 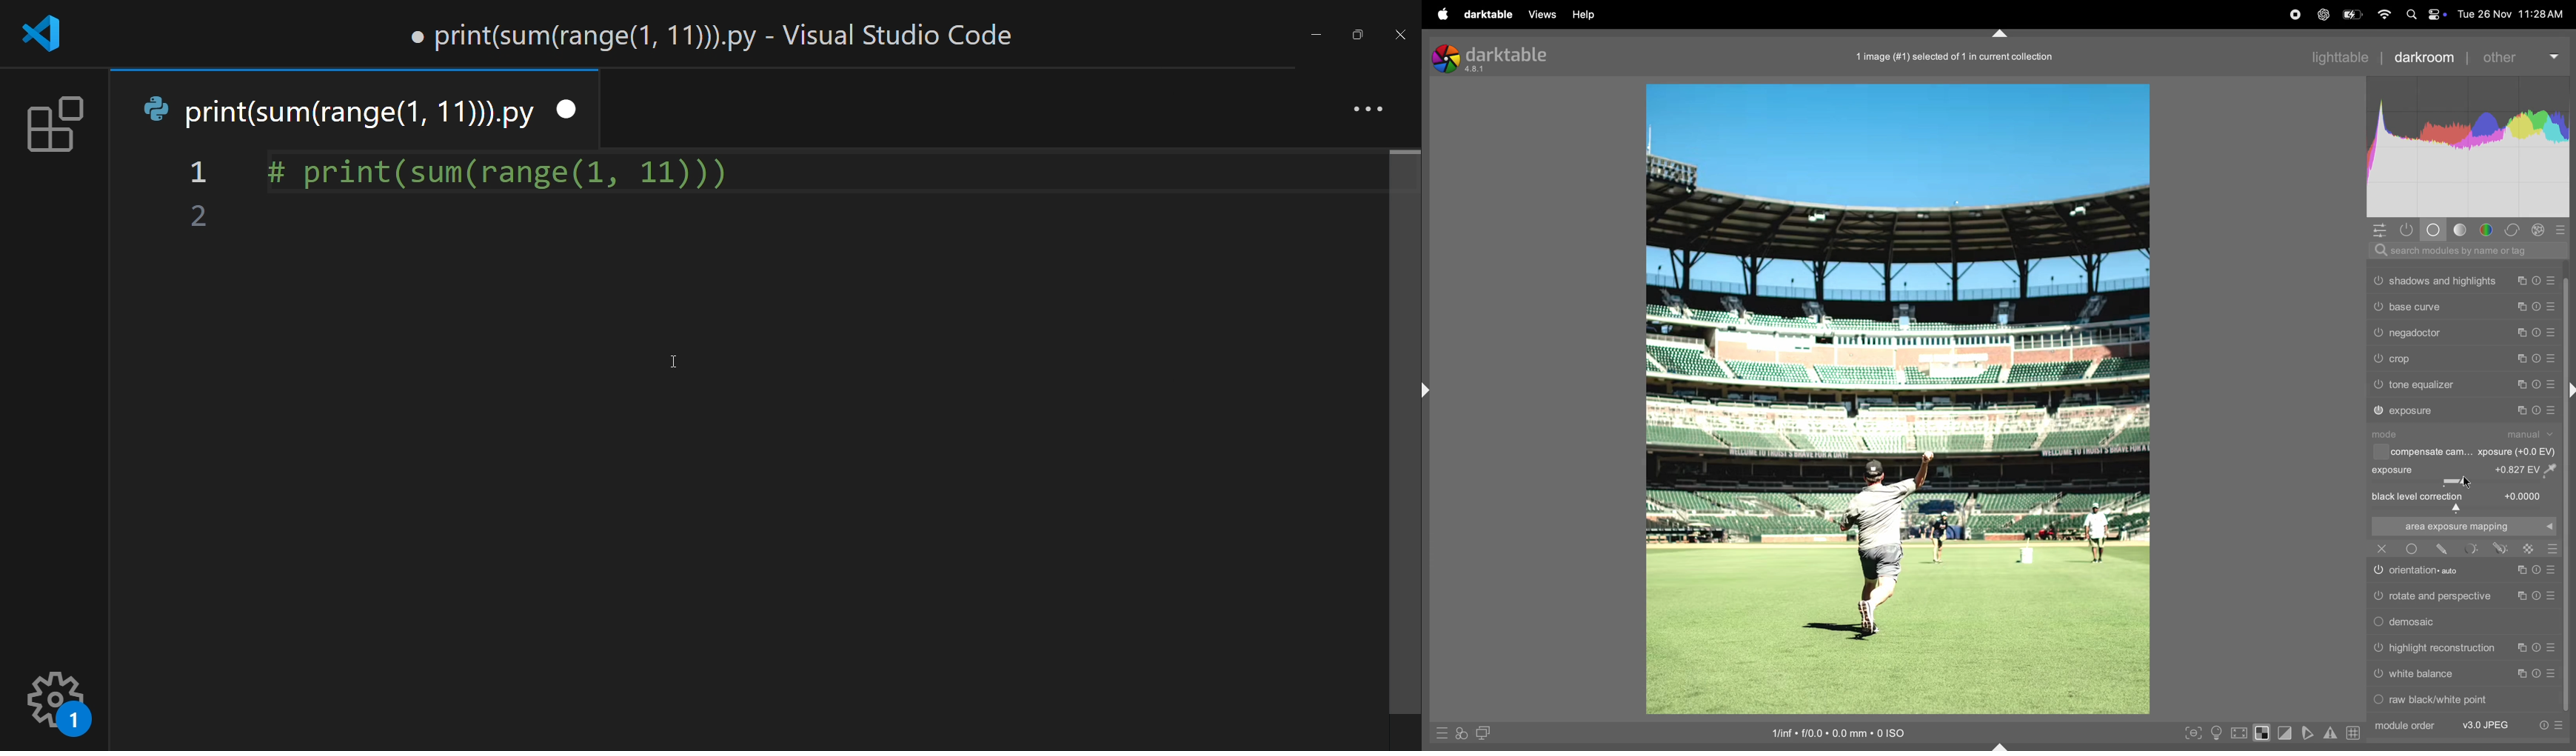 I want to click on setting, so click(x=60, y=700).